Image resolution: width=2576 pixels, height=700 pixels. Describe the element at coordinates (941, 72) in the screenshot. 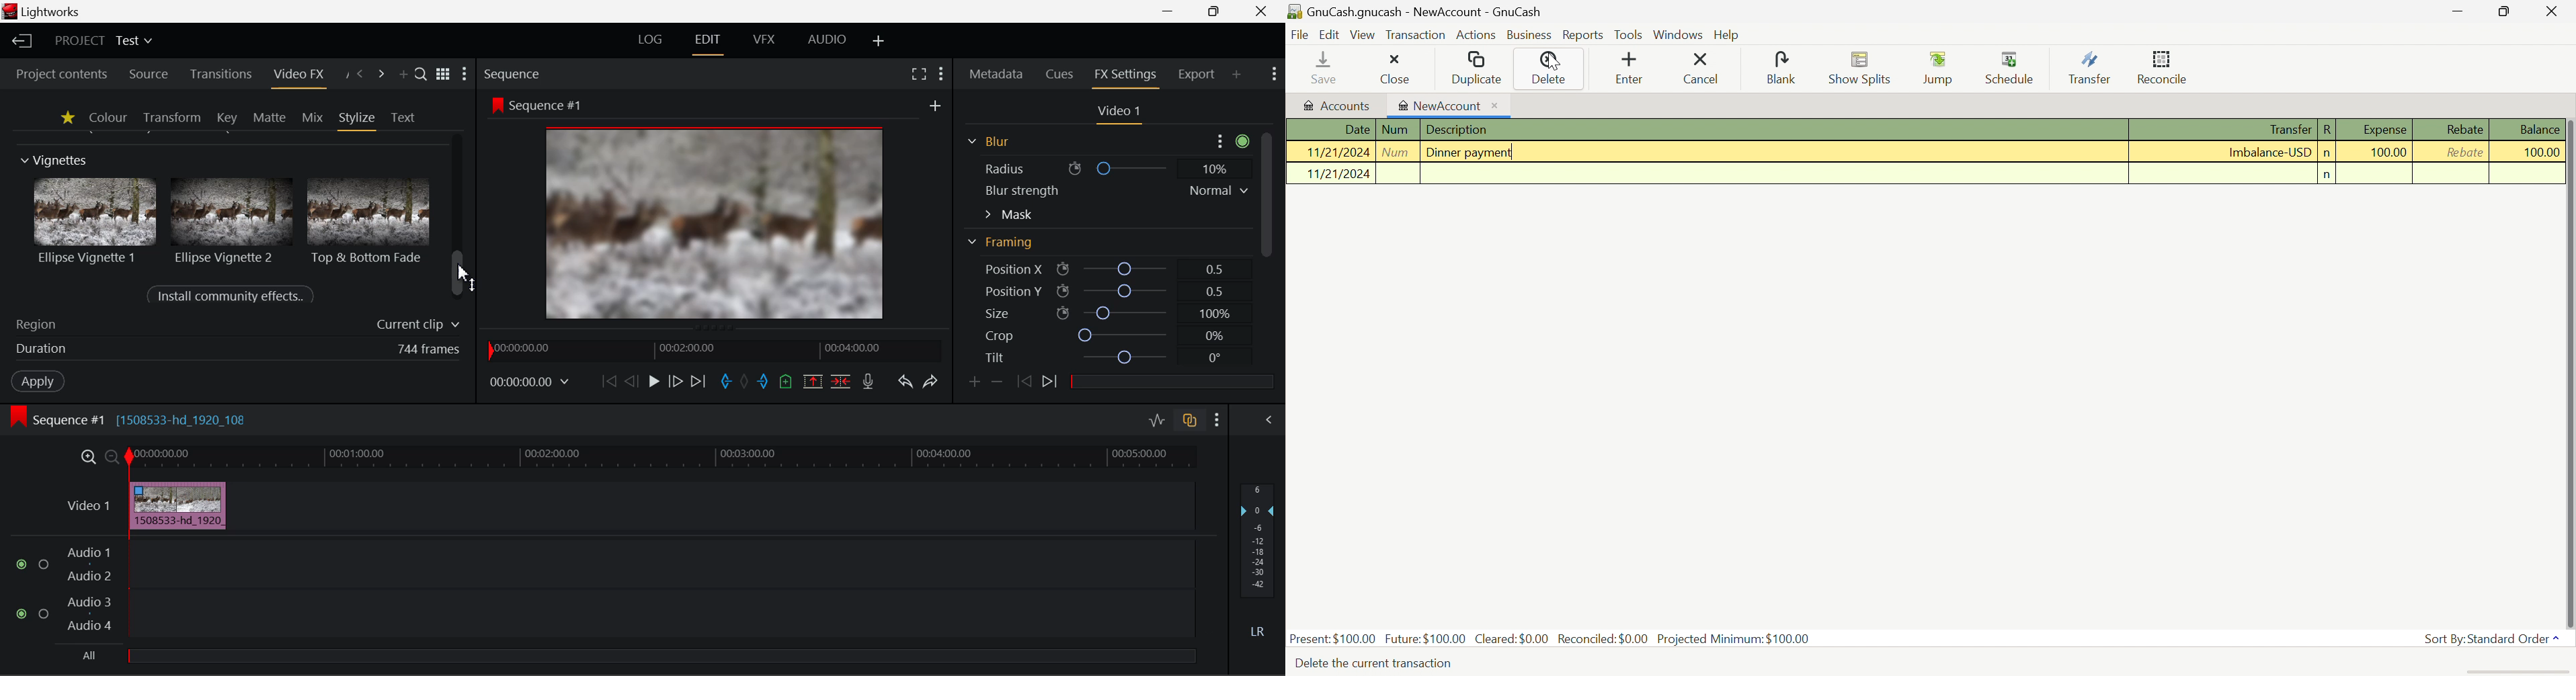

I see `Show Settings` at that location.